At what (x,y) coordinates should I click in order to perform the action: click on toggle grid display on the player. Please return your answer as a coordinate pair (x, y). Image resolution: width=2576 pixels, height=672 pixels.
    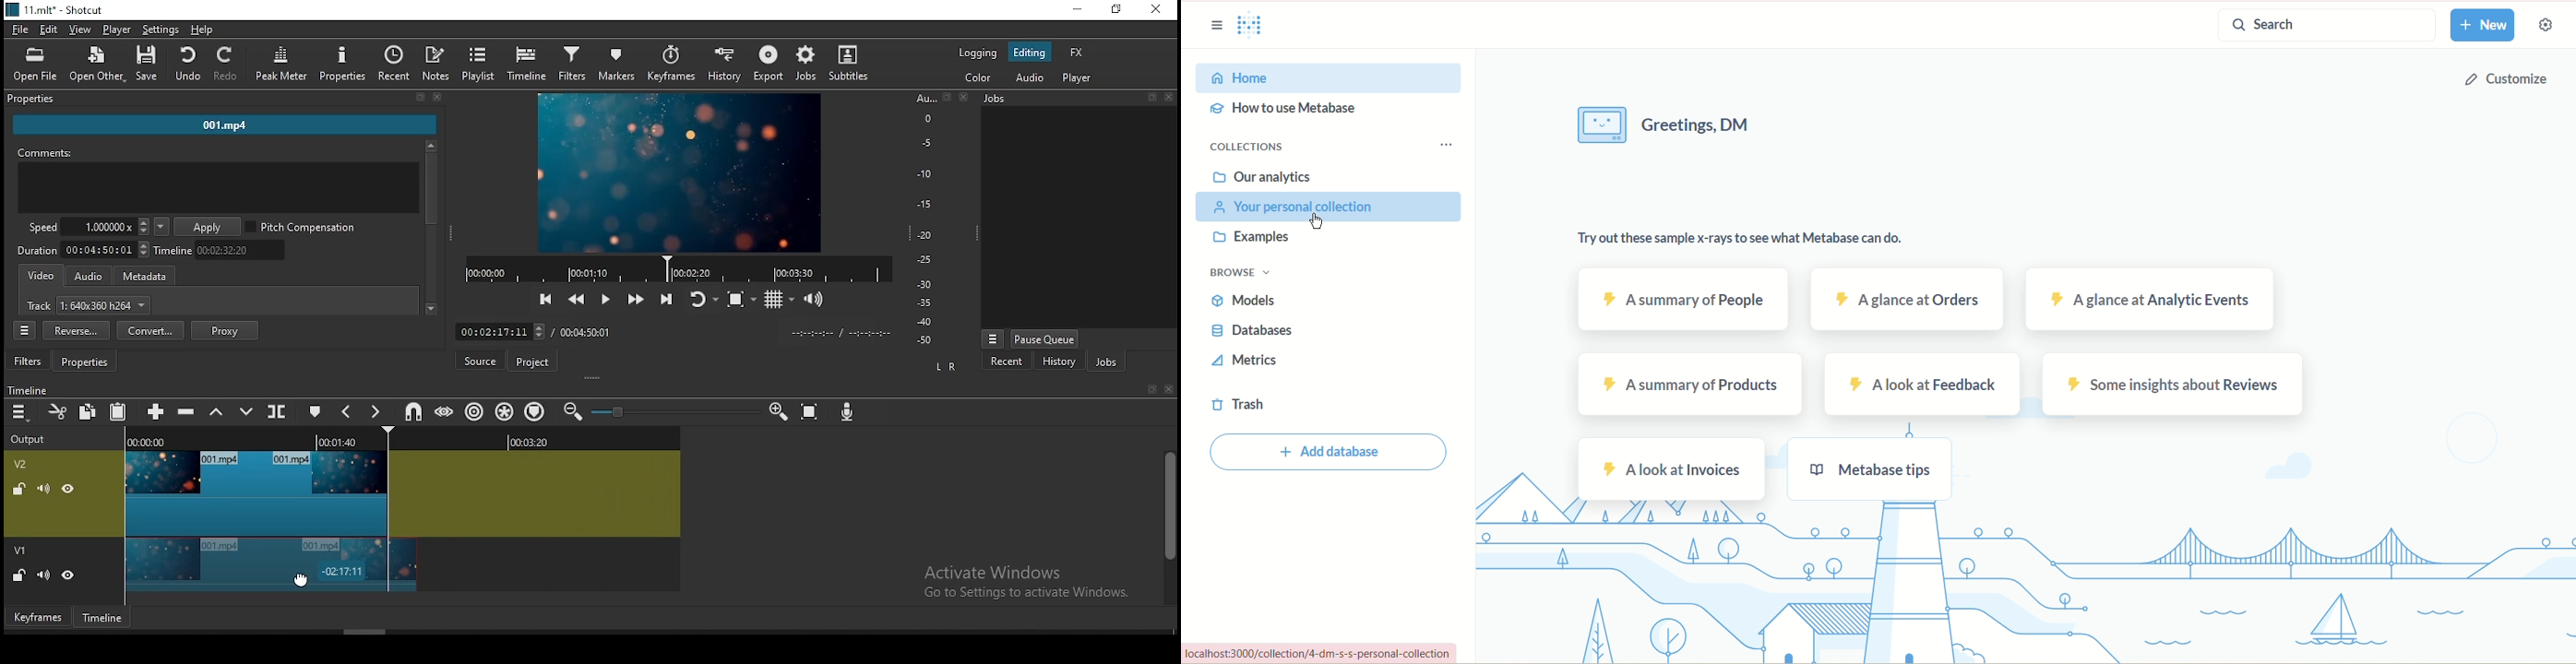
    Looking at the image, I should click on (781, 299).